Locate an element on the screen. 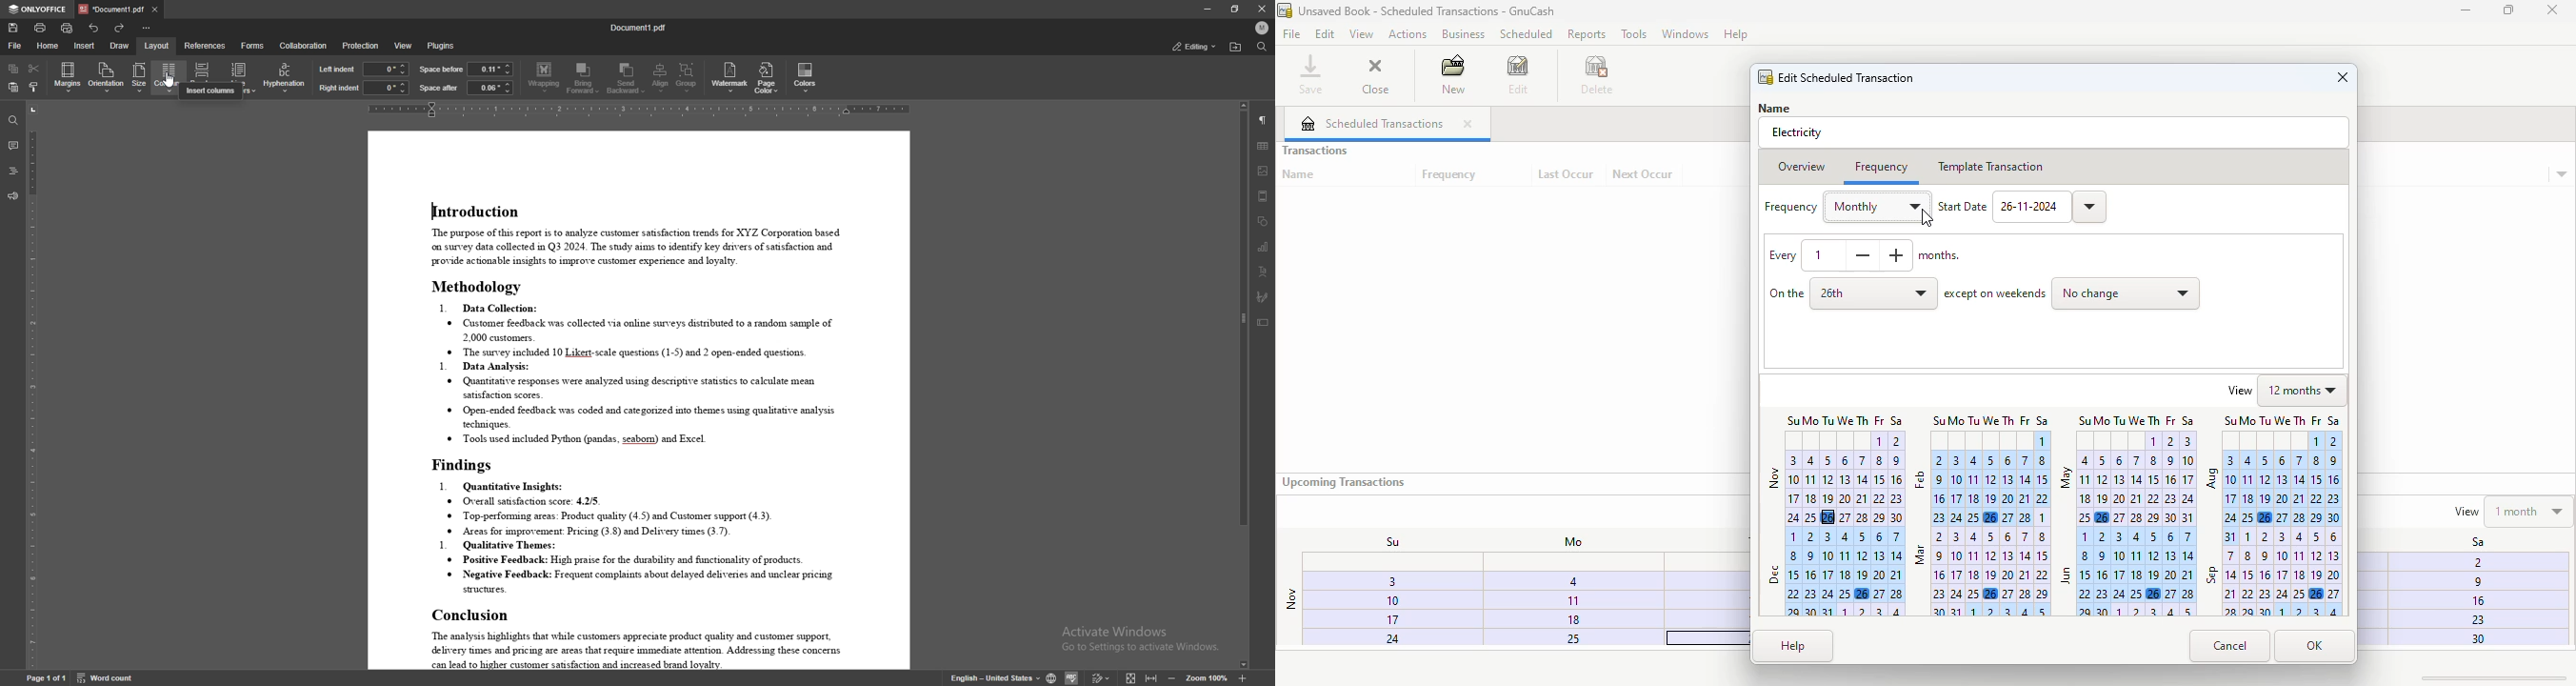  12 months is located at coordinates (2304, 390).